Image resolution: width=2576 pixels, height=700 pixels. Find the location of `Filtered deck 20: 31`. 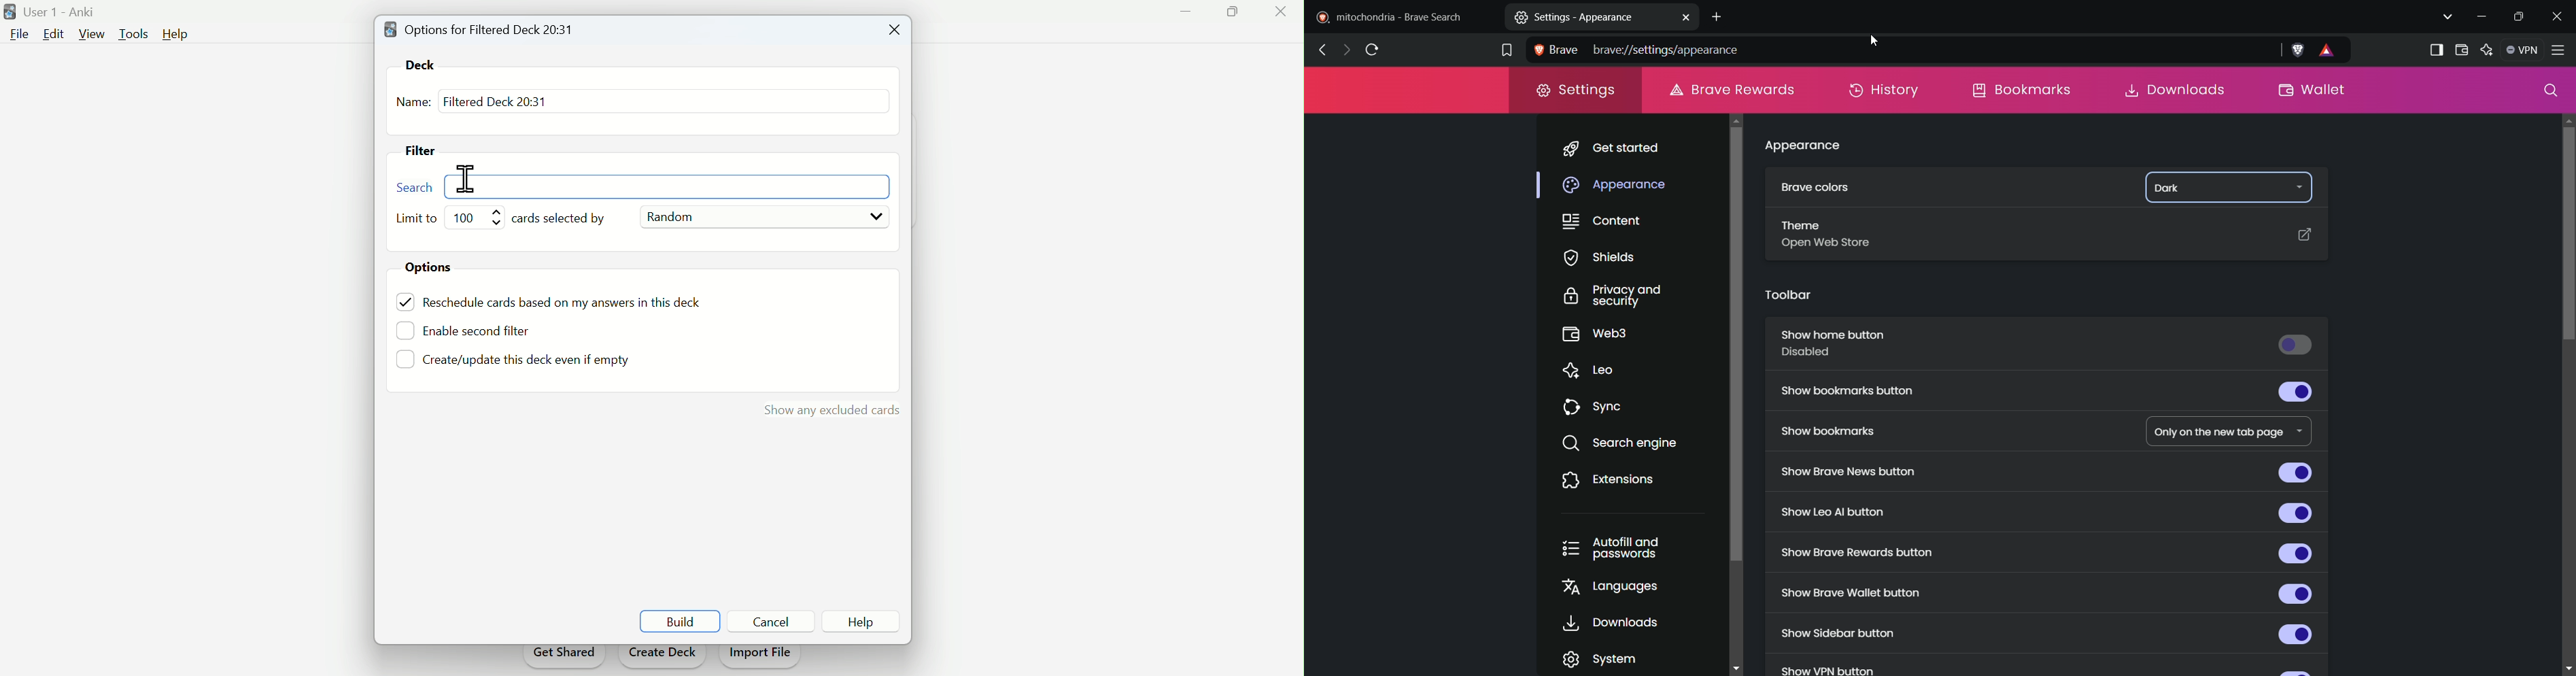

Filtered deck 20: 31 is located at coordinates (494, 101).